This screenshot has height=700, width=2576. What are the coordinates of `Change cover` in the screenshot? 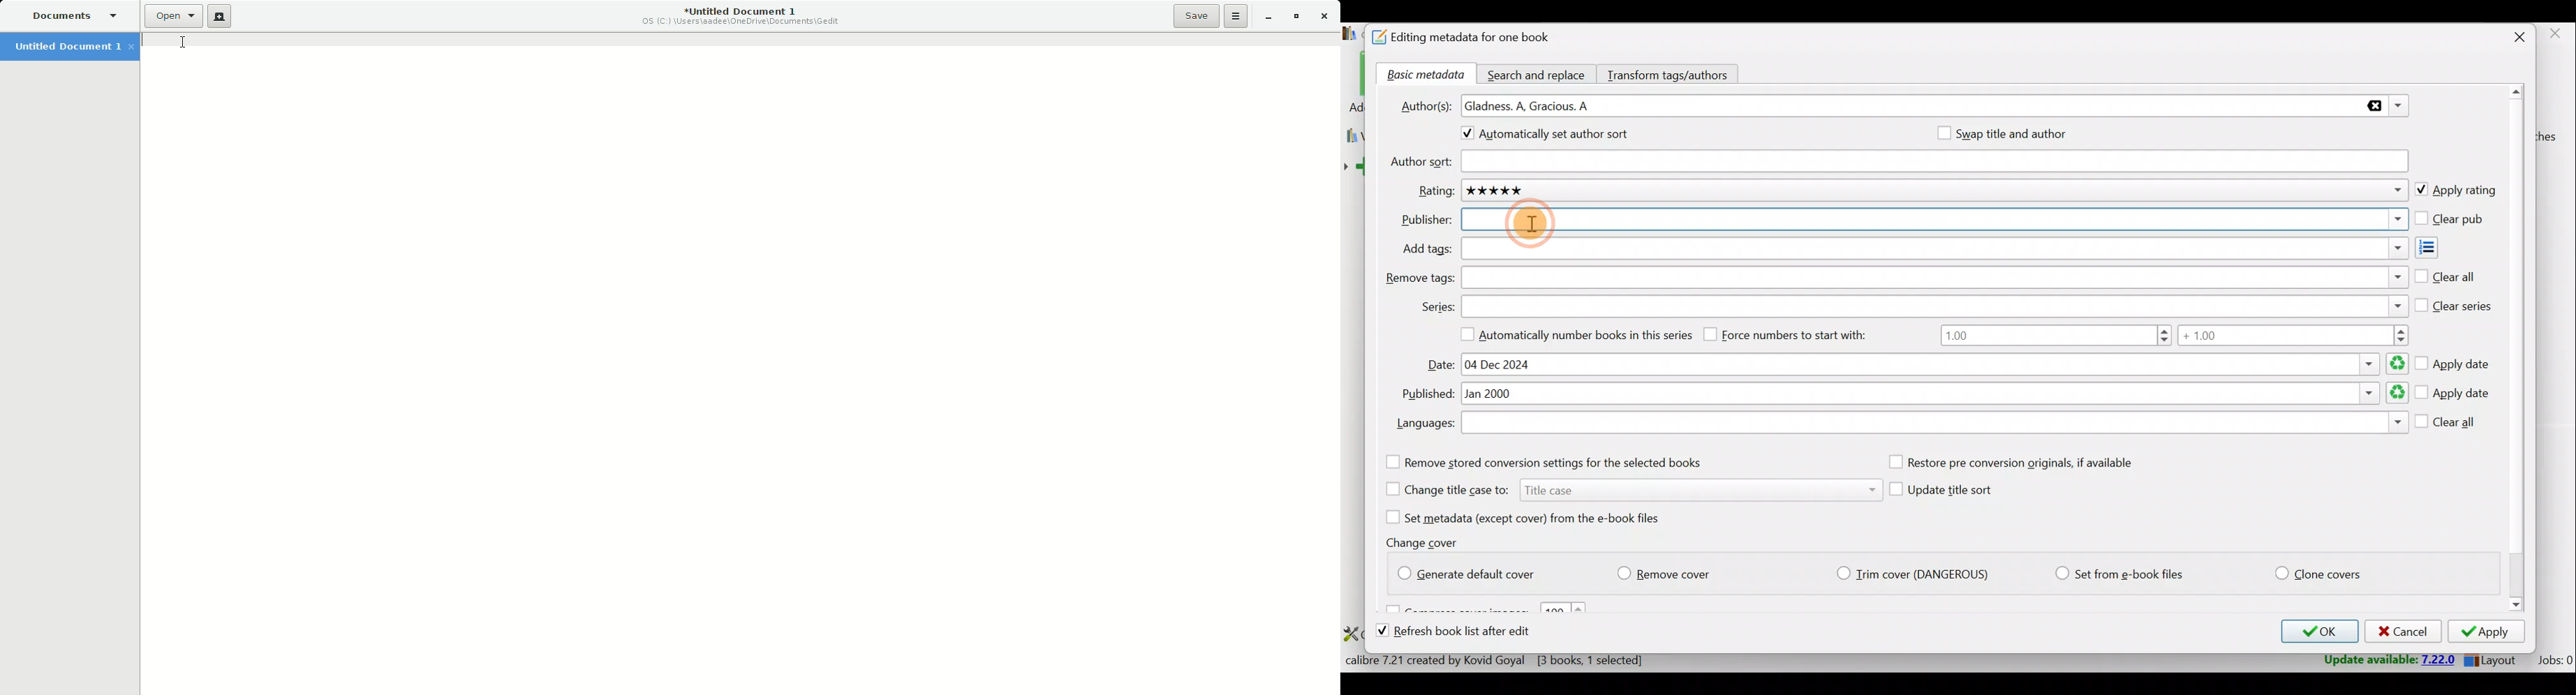 It's located at (1427, 542).